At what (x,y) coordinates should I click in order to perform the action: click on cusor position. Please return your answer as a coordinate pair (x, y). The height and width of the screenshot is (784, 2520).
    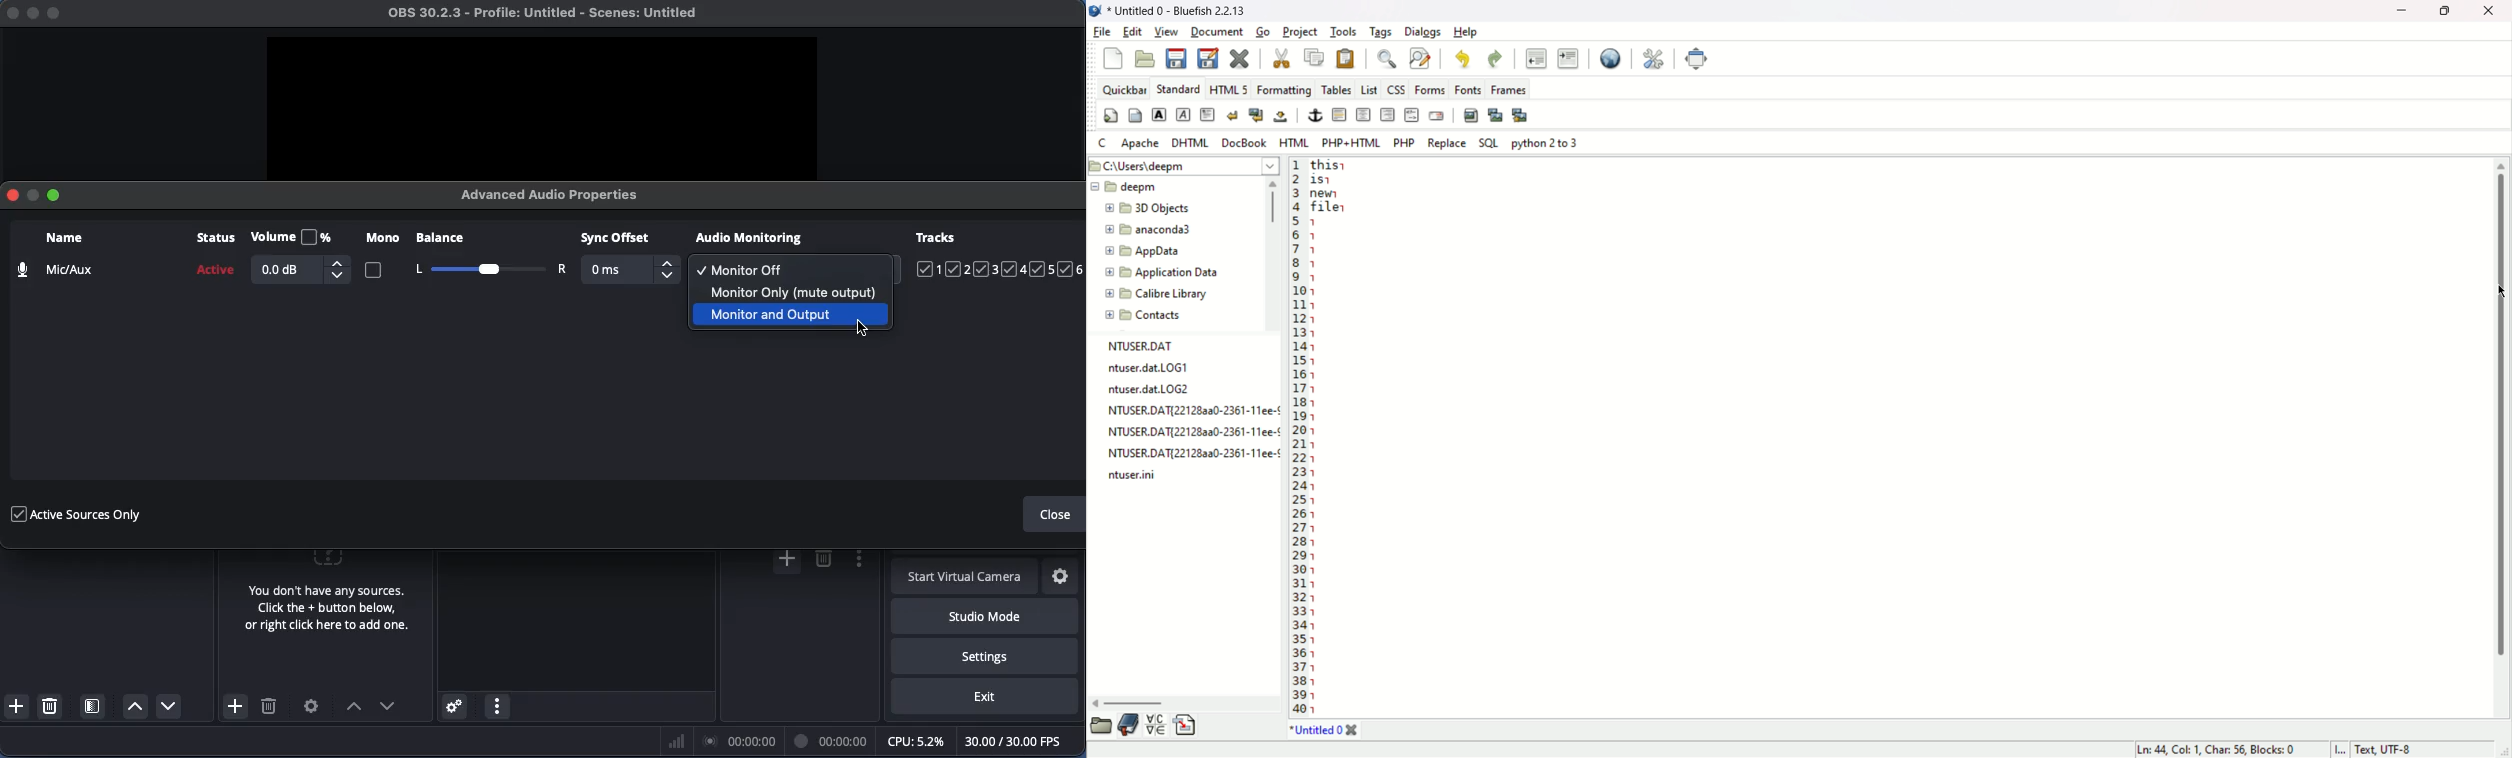
    Looking at the image, I should click on (2219, 750).